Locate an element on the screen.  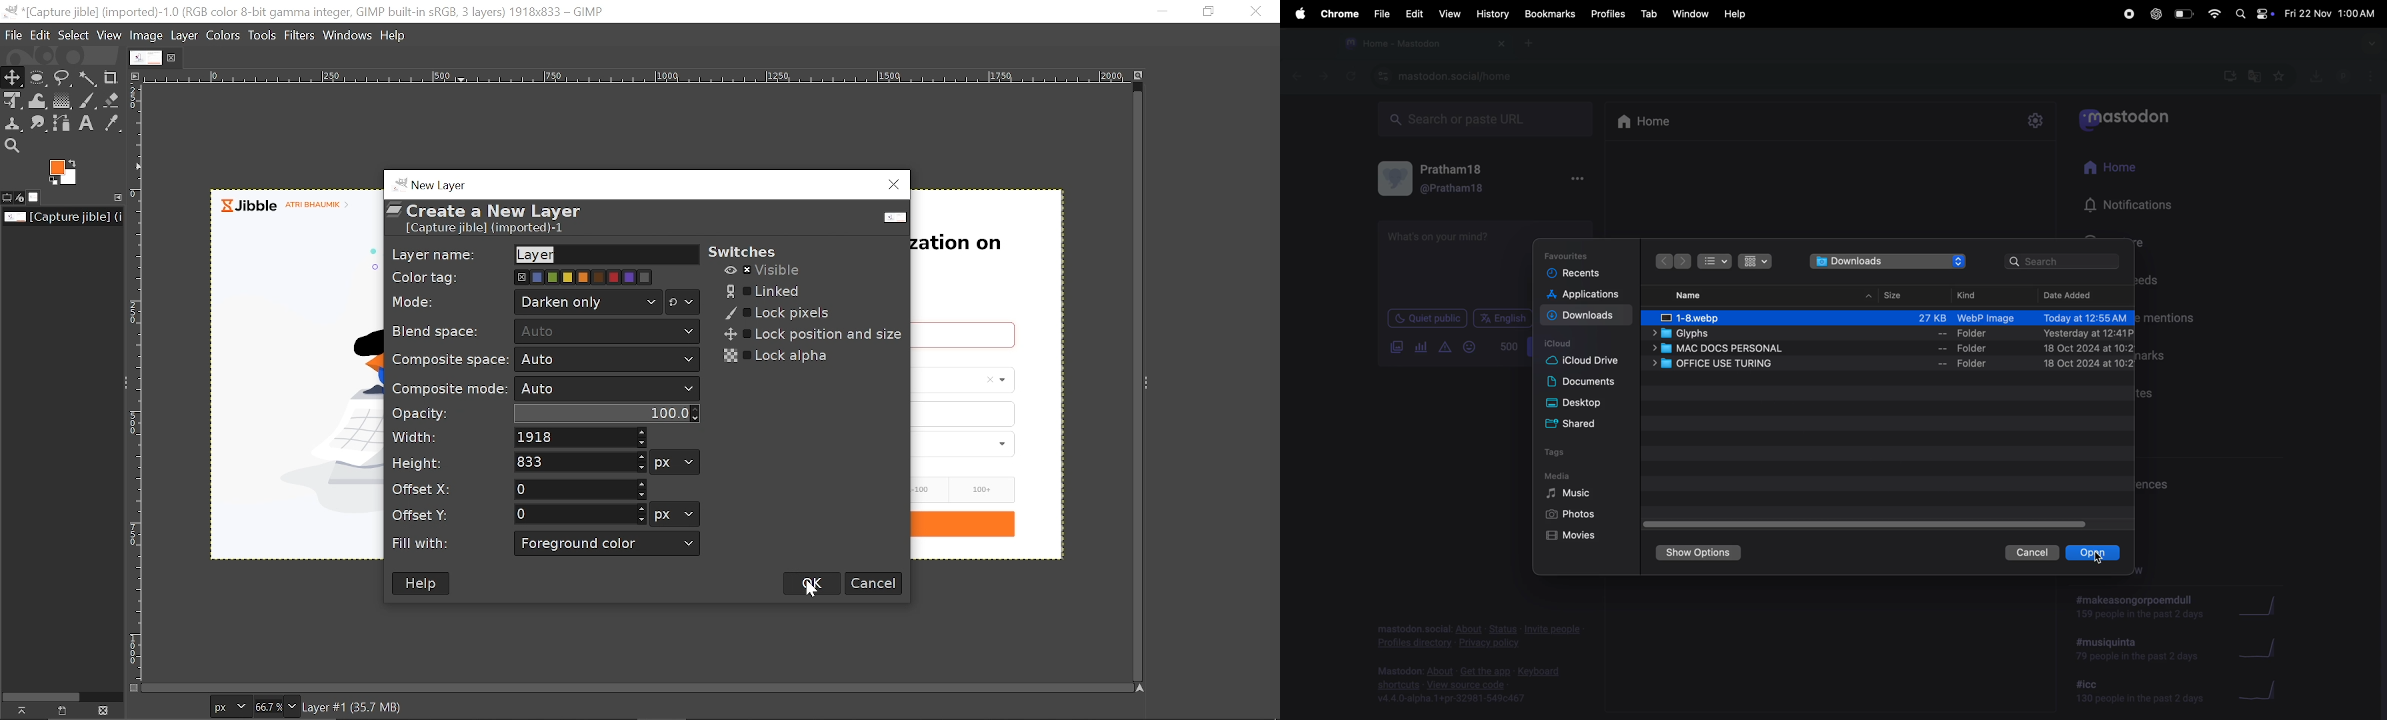
shared is located at coordinates (1575, 424).